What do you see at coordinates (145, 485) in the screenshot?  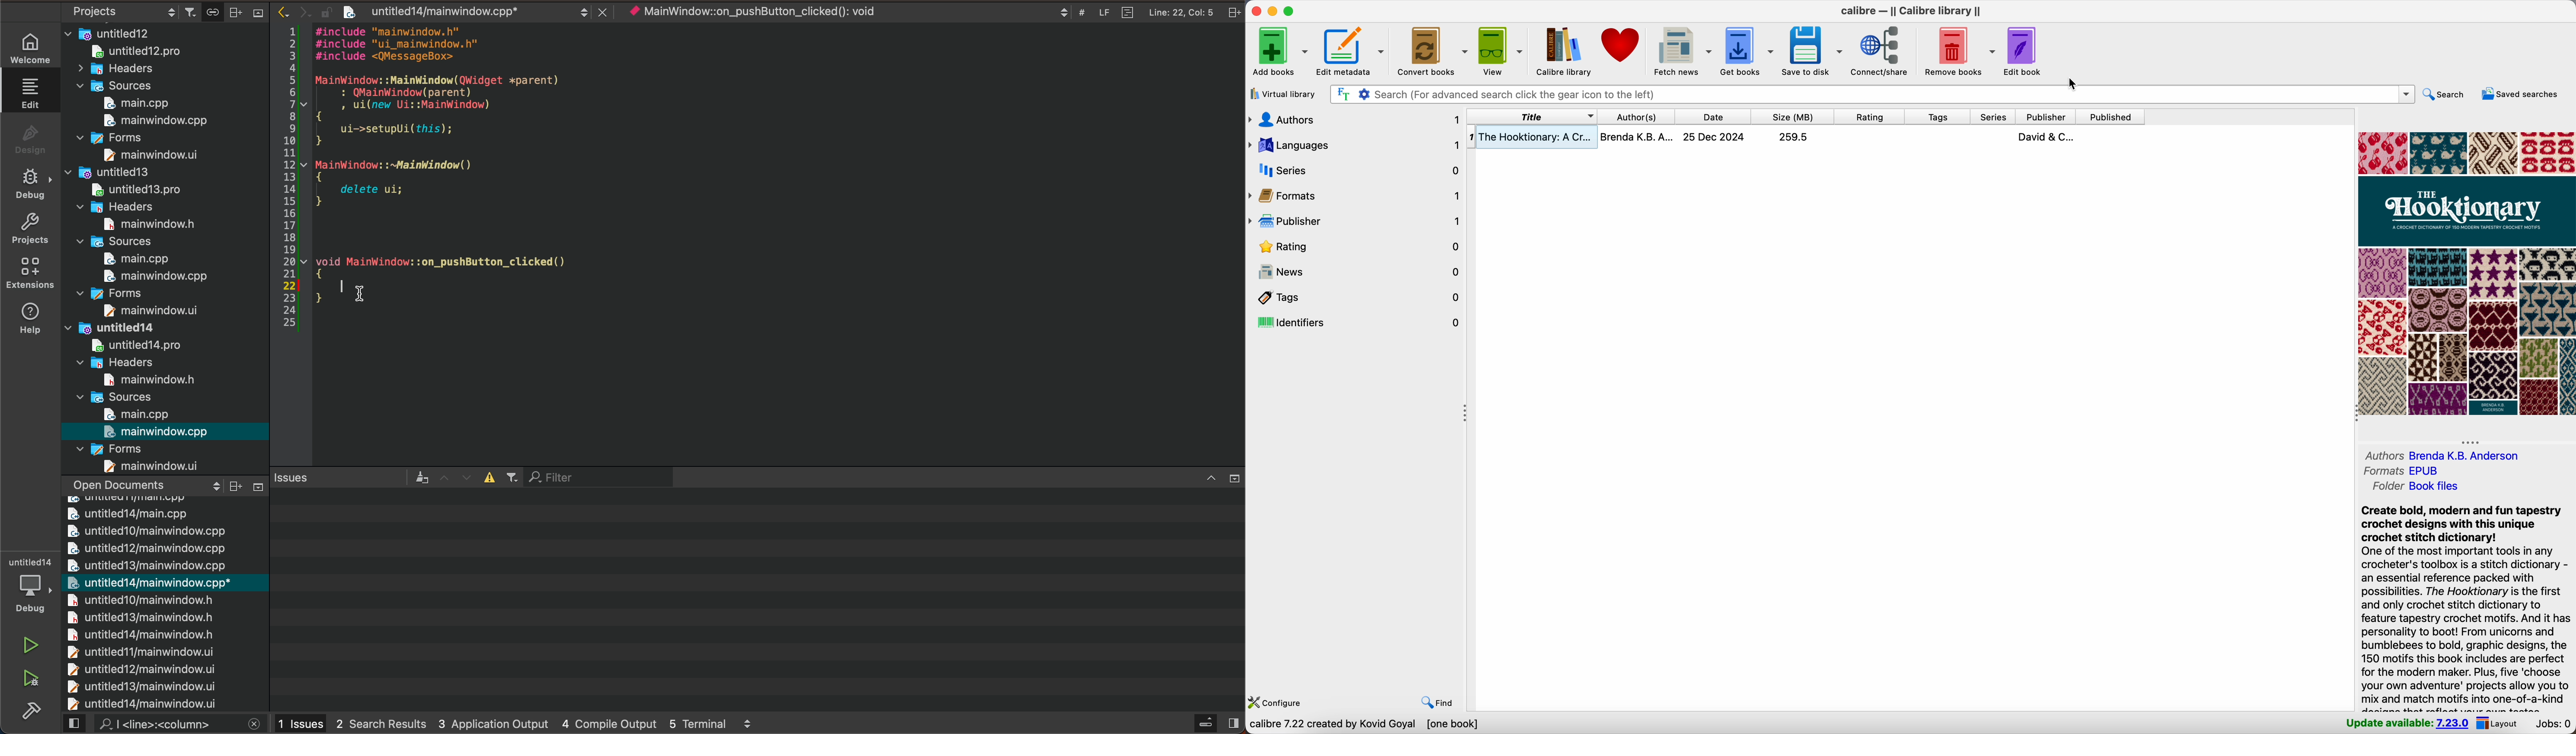 I see `open documents` at bounding box center [145, 485].